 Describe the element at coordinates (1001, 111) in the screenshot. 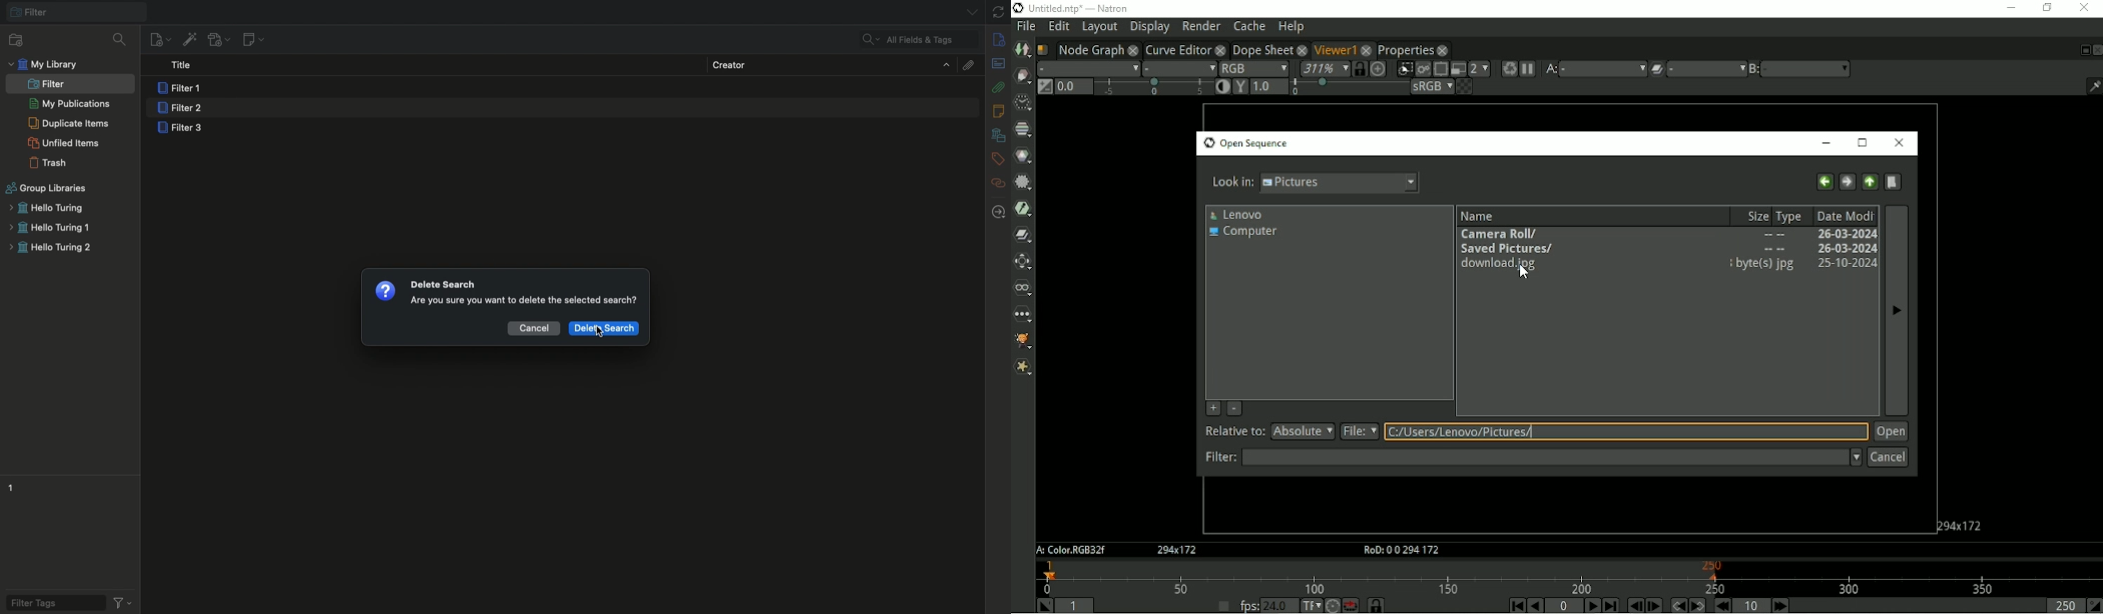

I see `Notes` at that location.